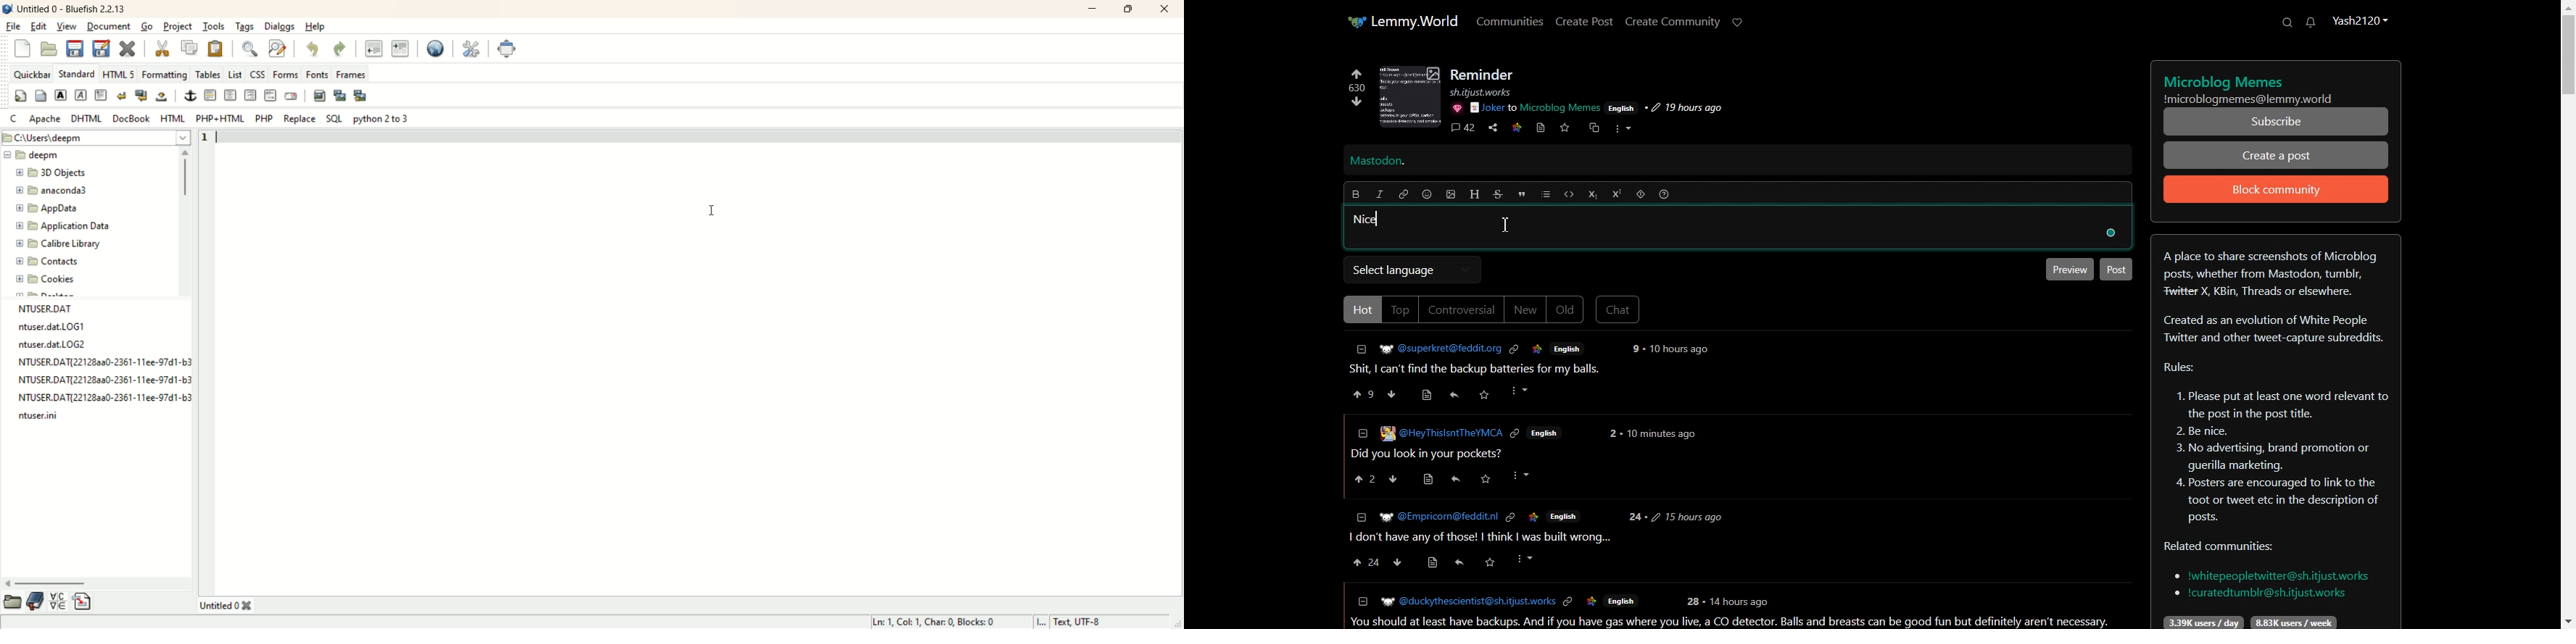 The height and width of the screenshot is (644, 2576). Describe the element at coordinates (149, 28) in the screenshot. I see `go` at that location.